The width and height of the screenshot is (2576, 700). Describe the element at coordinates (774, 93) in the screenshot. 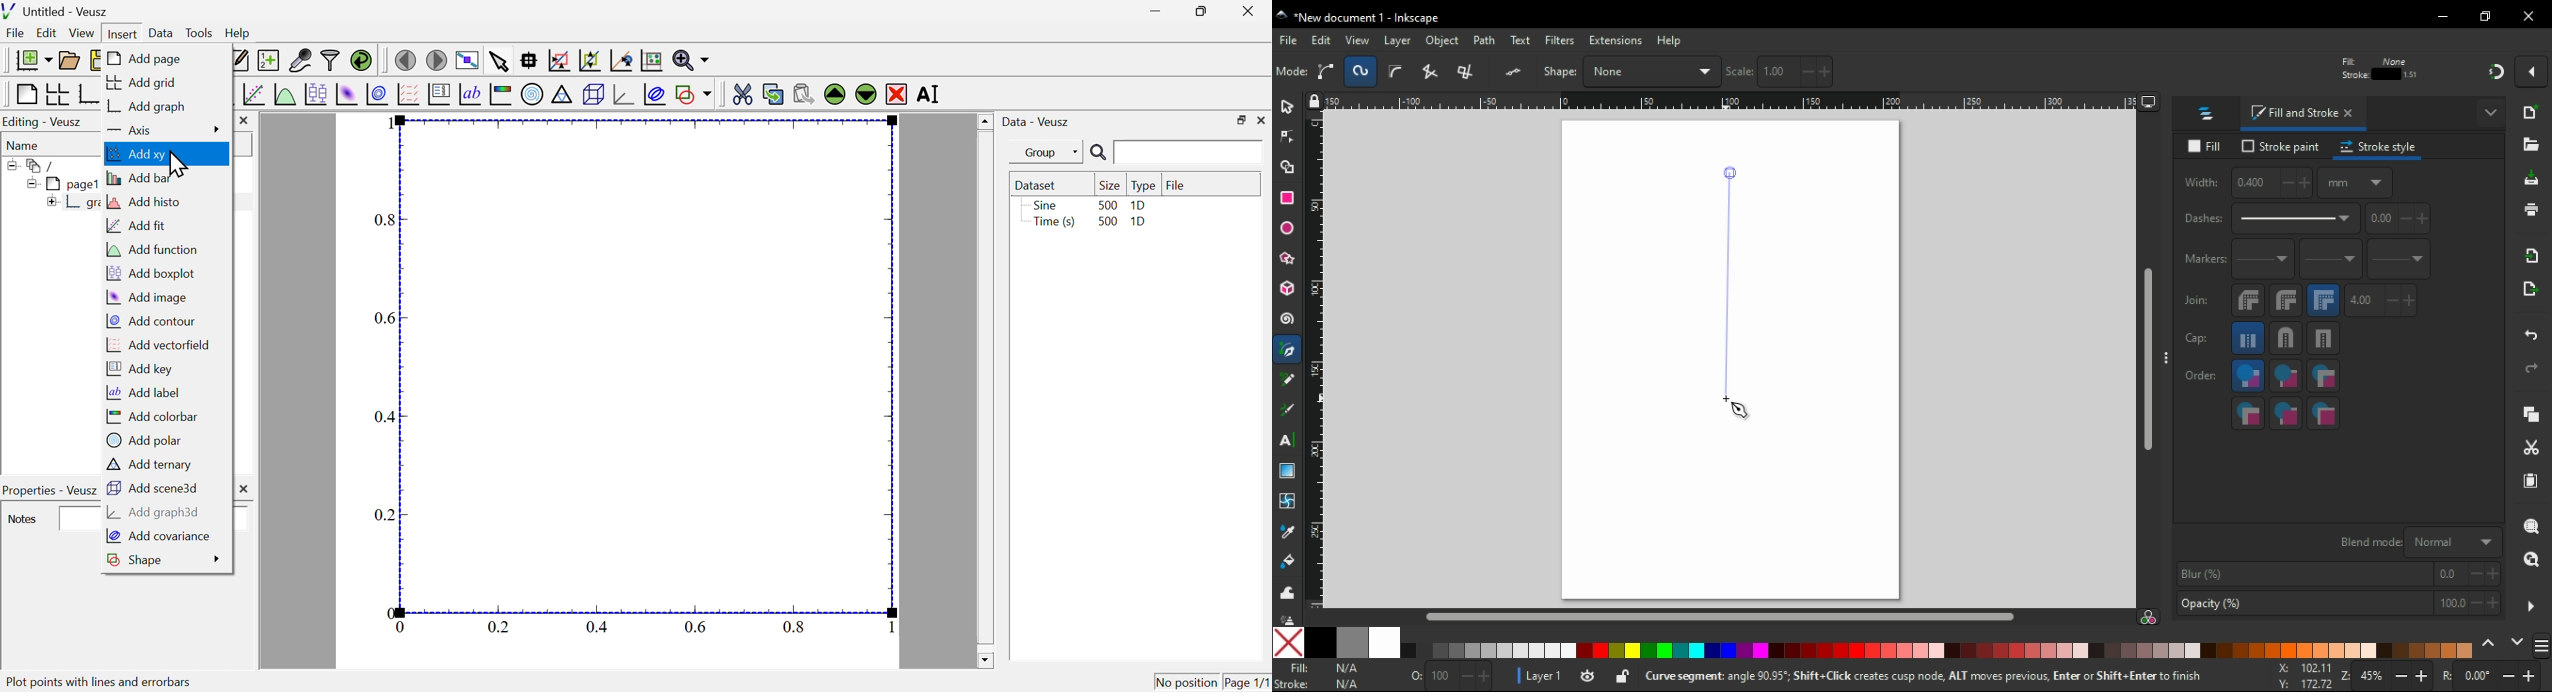

I see `copy the selected widget` at that location.